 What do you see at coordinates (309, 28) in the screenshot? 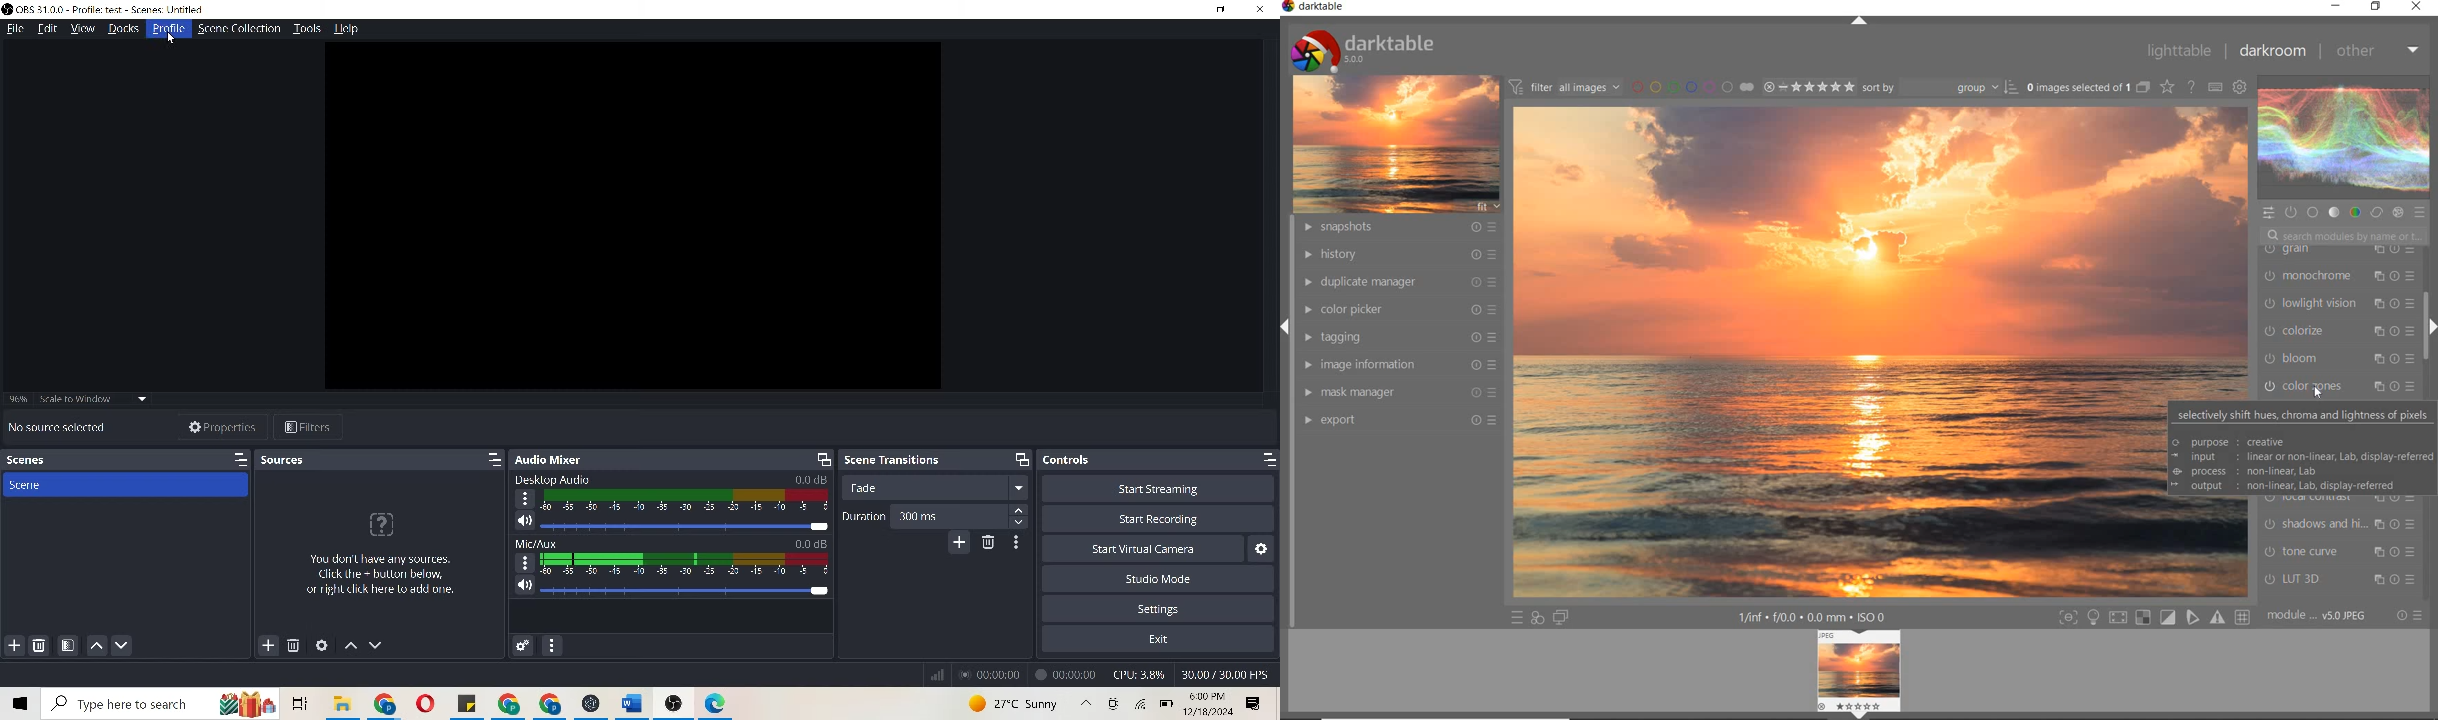
I see `tools` at bounding box center [309, 28].